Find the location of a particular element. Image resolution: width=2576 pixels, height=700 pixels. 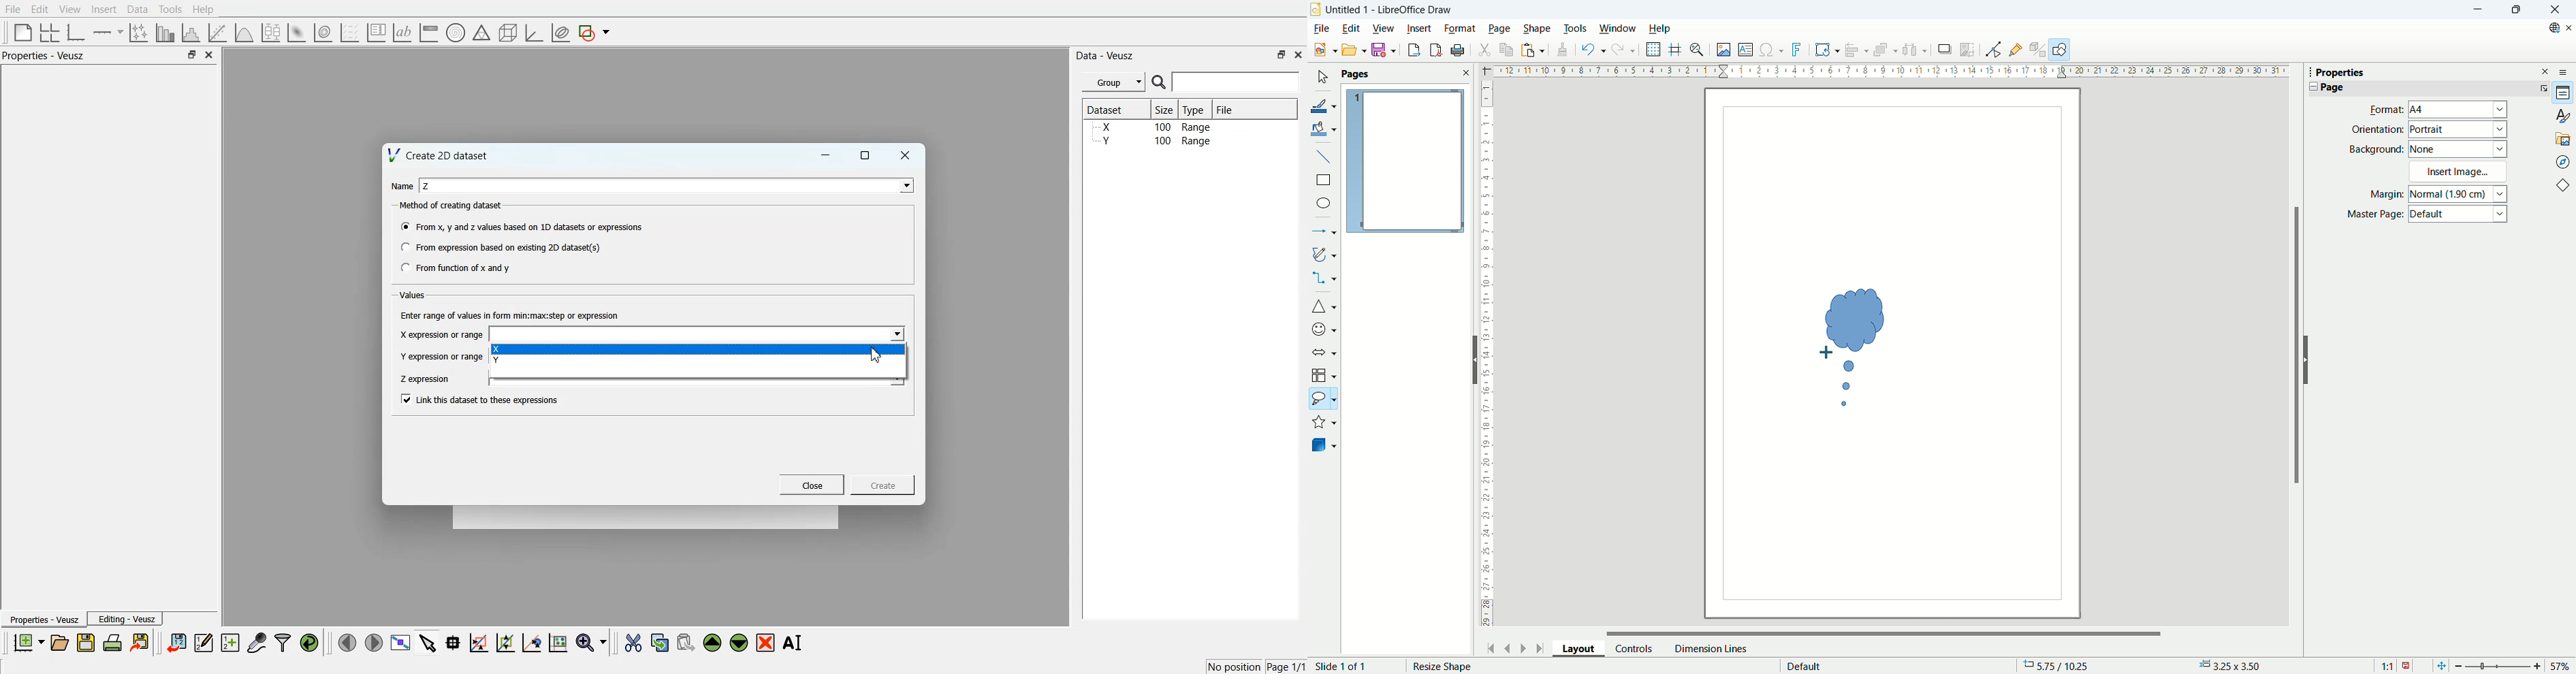

logo is located at coordinates (1316, 9).